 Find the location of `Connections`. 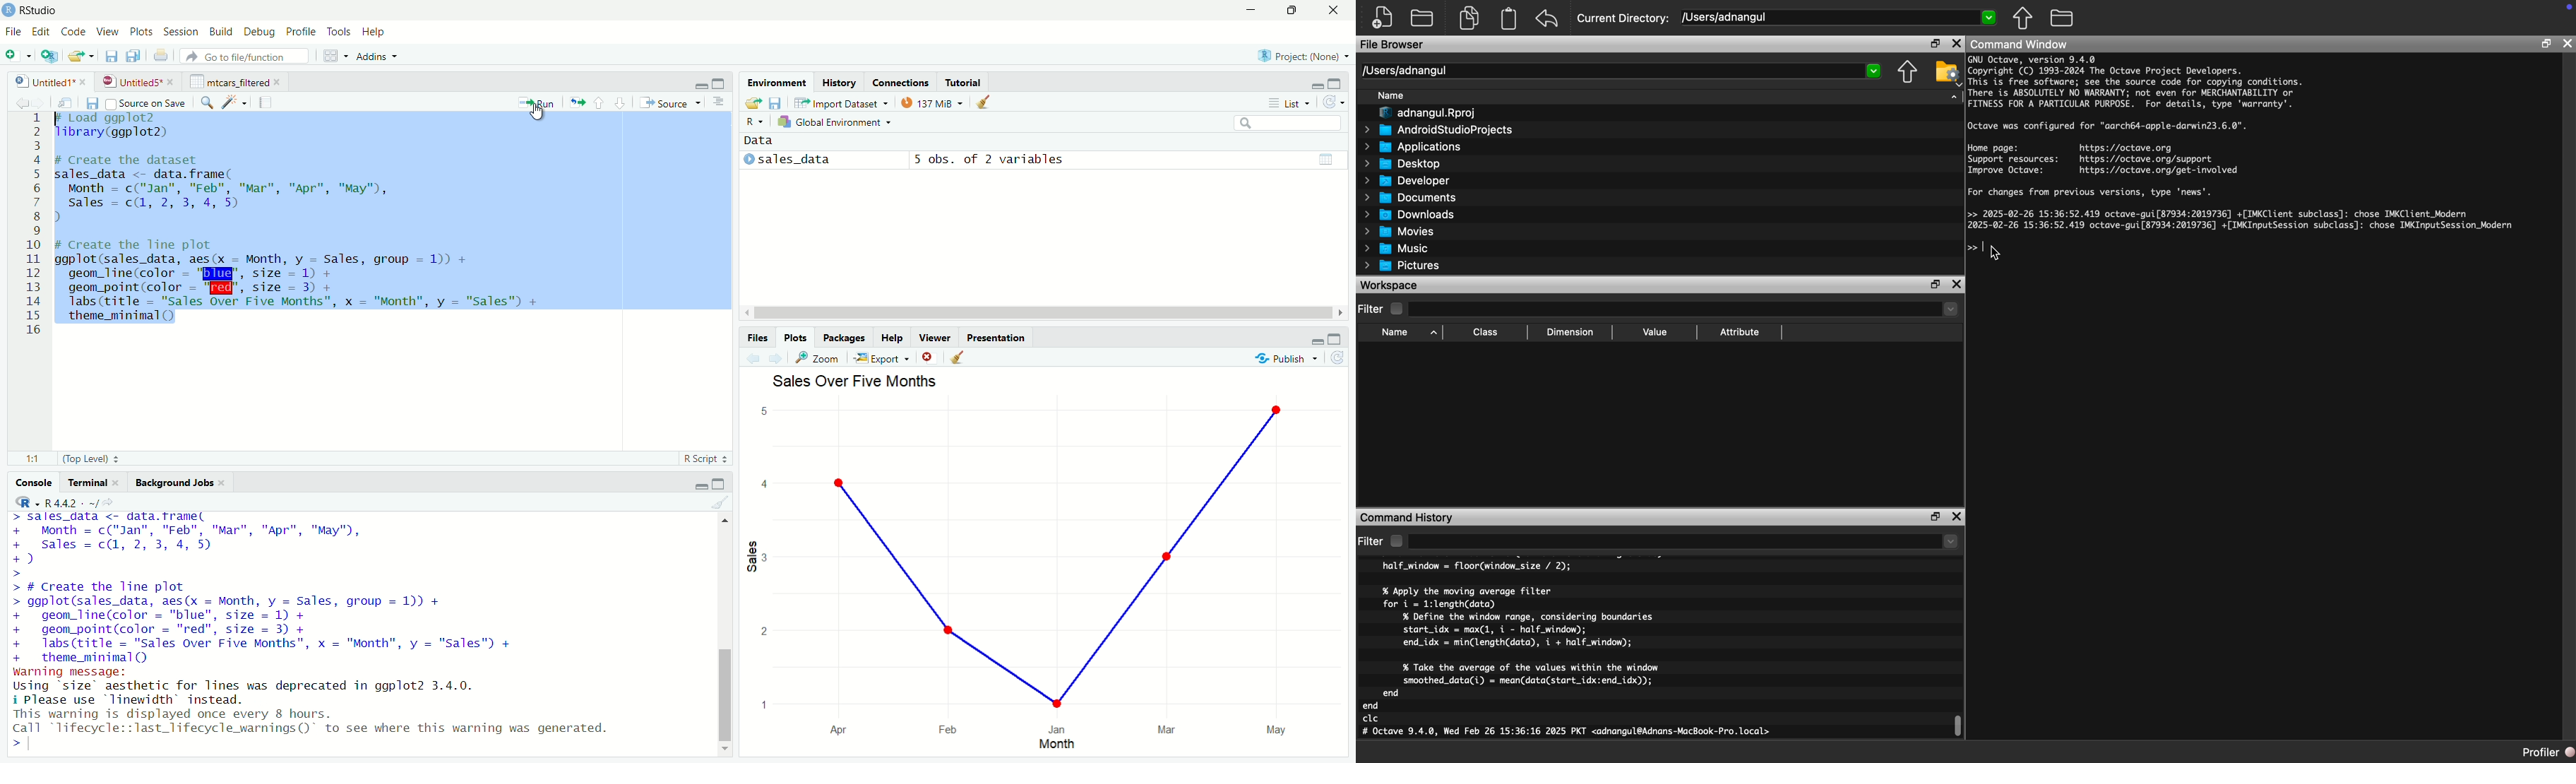

Connections is located at coordinates (901, 83).